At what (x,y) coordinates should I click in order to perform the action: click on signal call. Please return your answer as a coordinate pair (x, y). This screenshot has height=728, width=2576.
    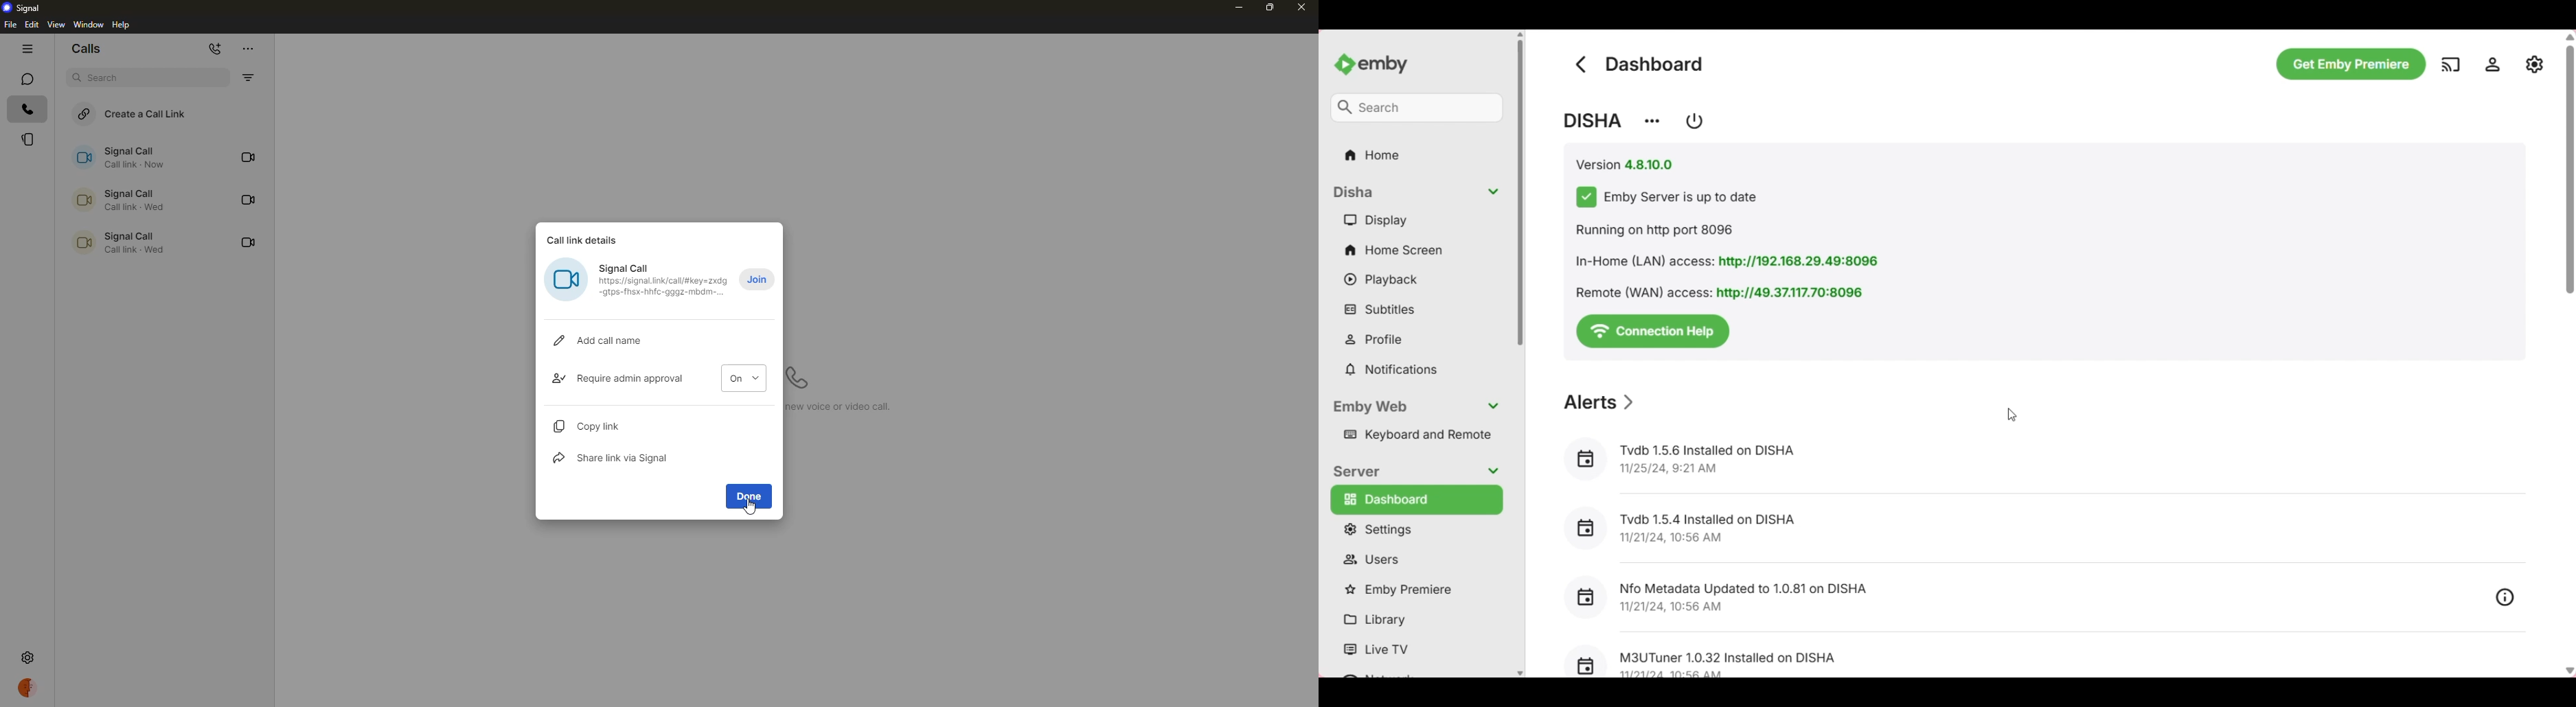
    Looking at the image, I should click on (122, 158).